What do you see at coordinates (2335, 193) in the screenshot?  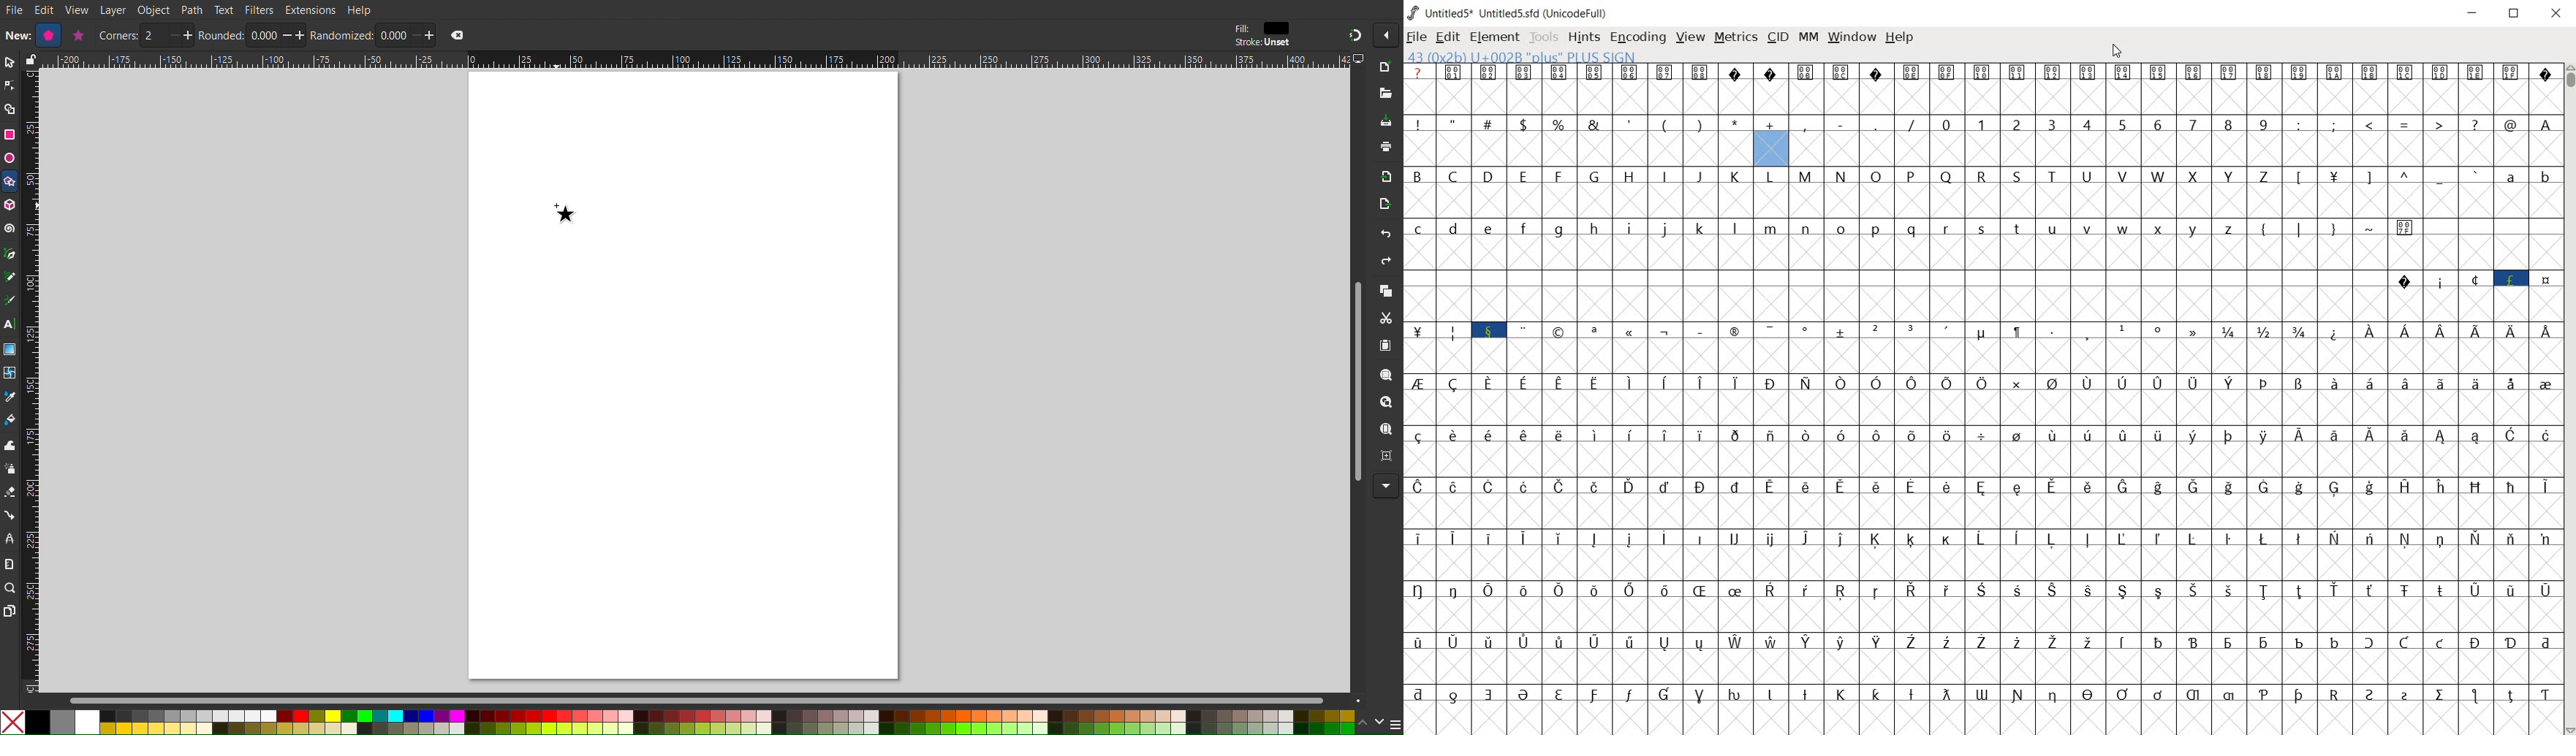 I see `T` at bounding box center [2335, 193].